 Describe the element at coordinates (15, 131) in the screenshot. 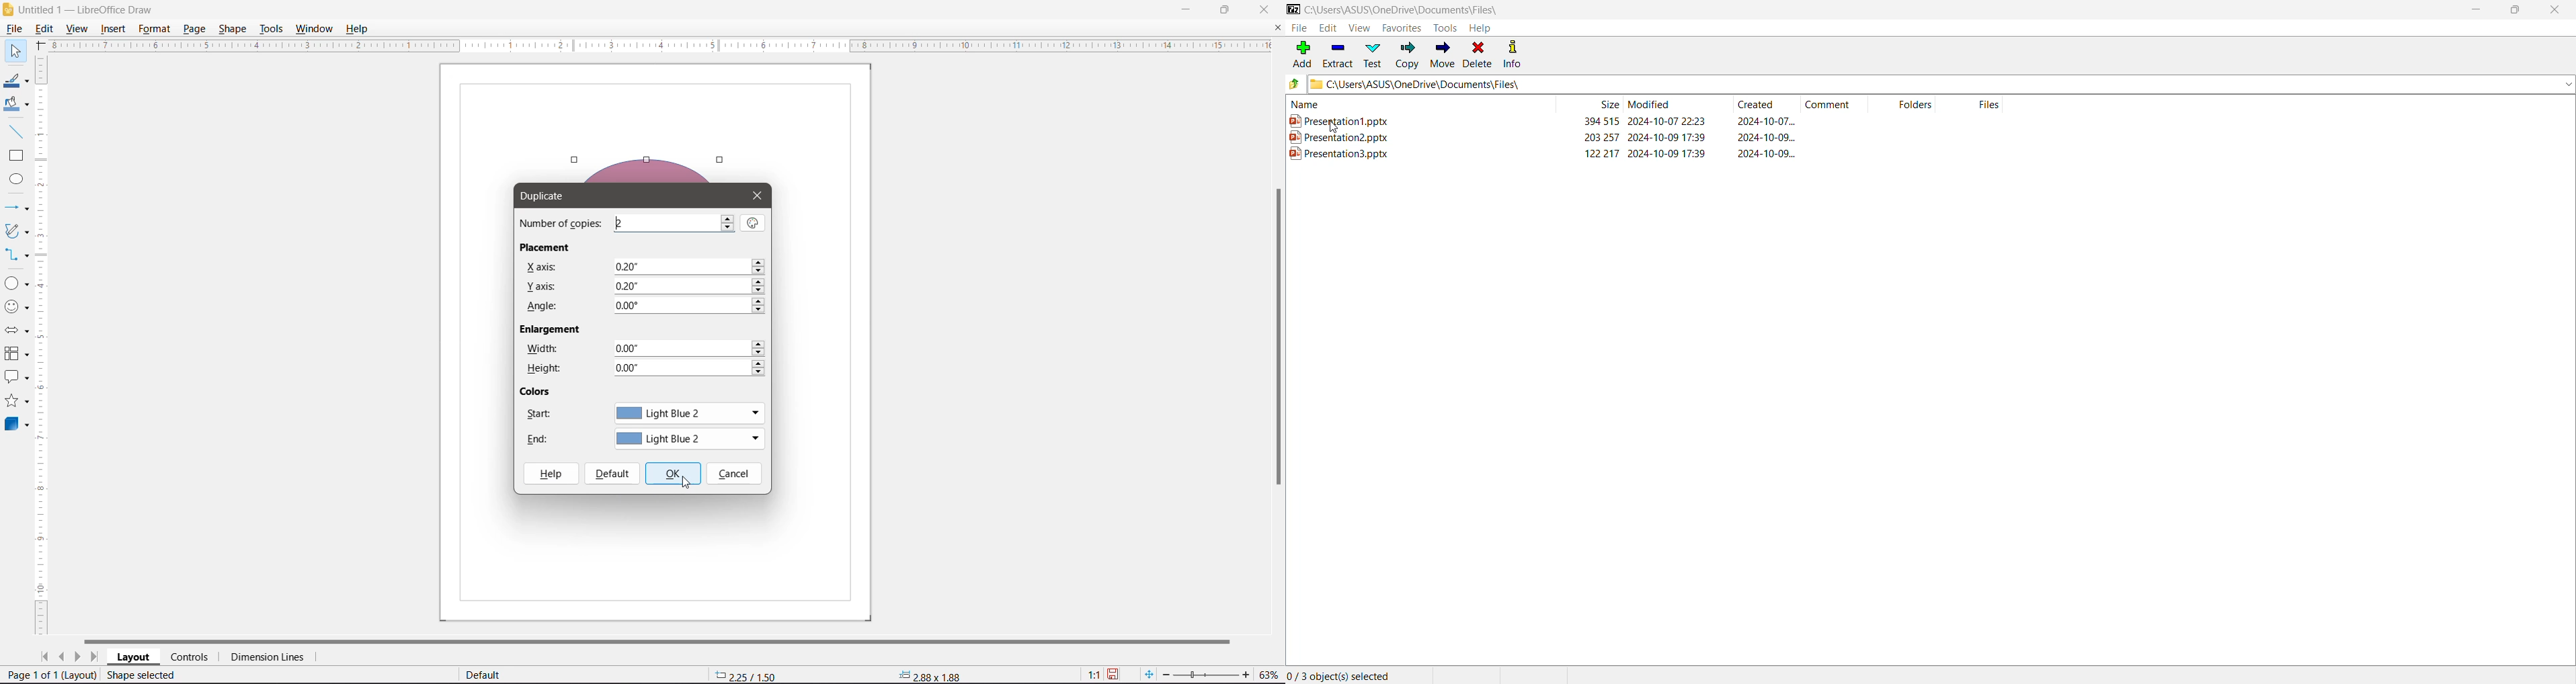

I see `Insert Line` at that location.